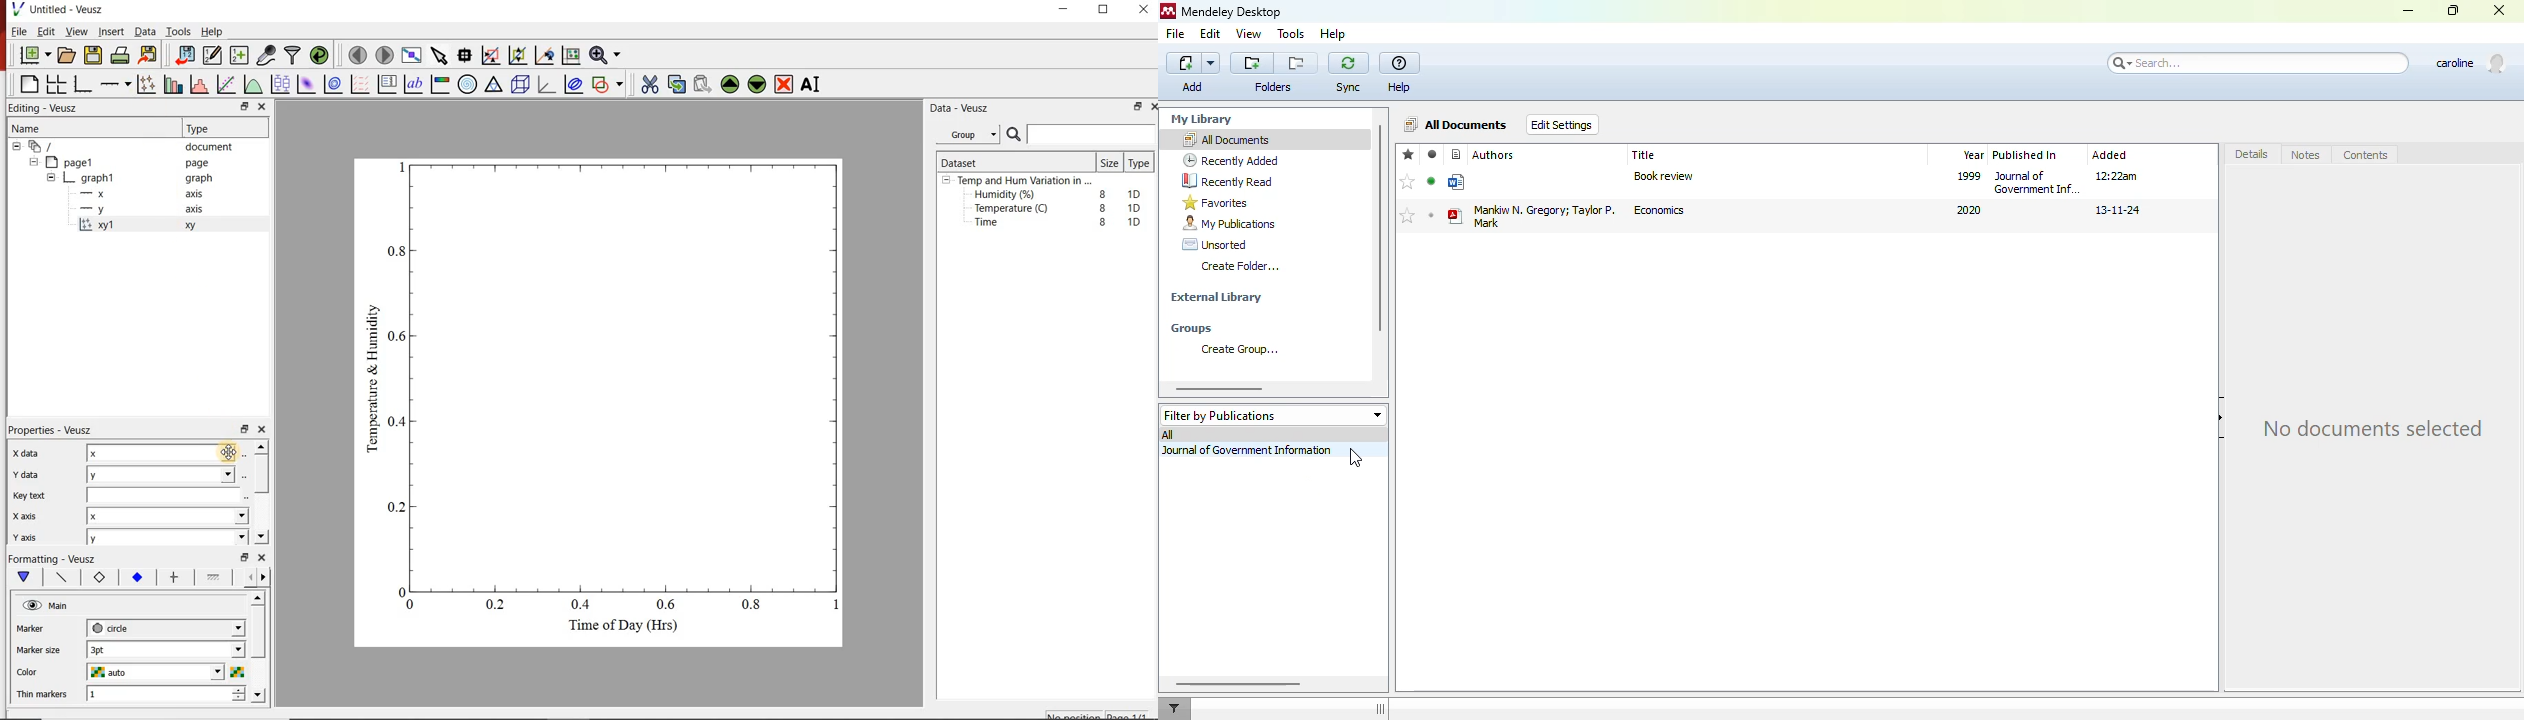 This screenshot has width=2548, height=728. I want to click on edit settings, so click(1562, 125).